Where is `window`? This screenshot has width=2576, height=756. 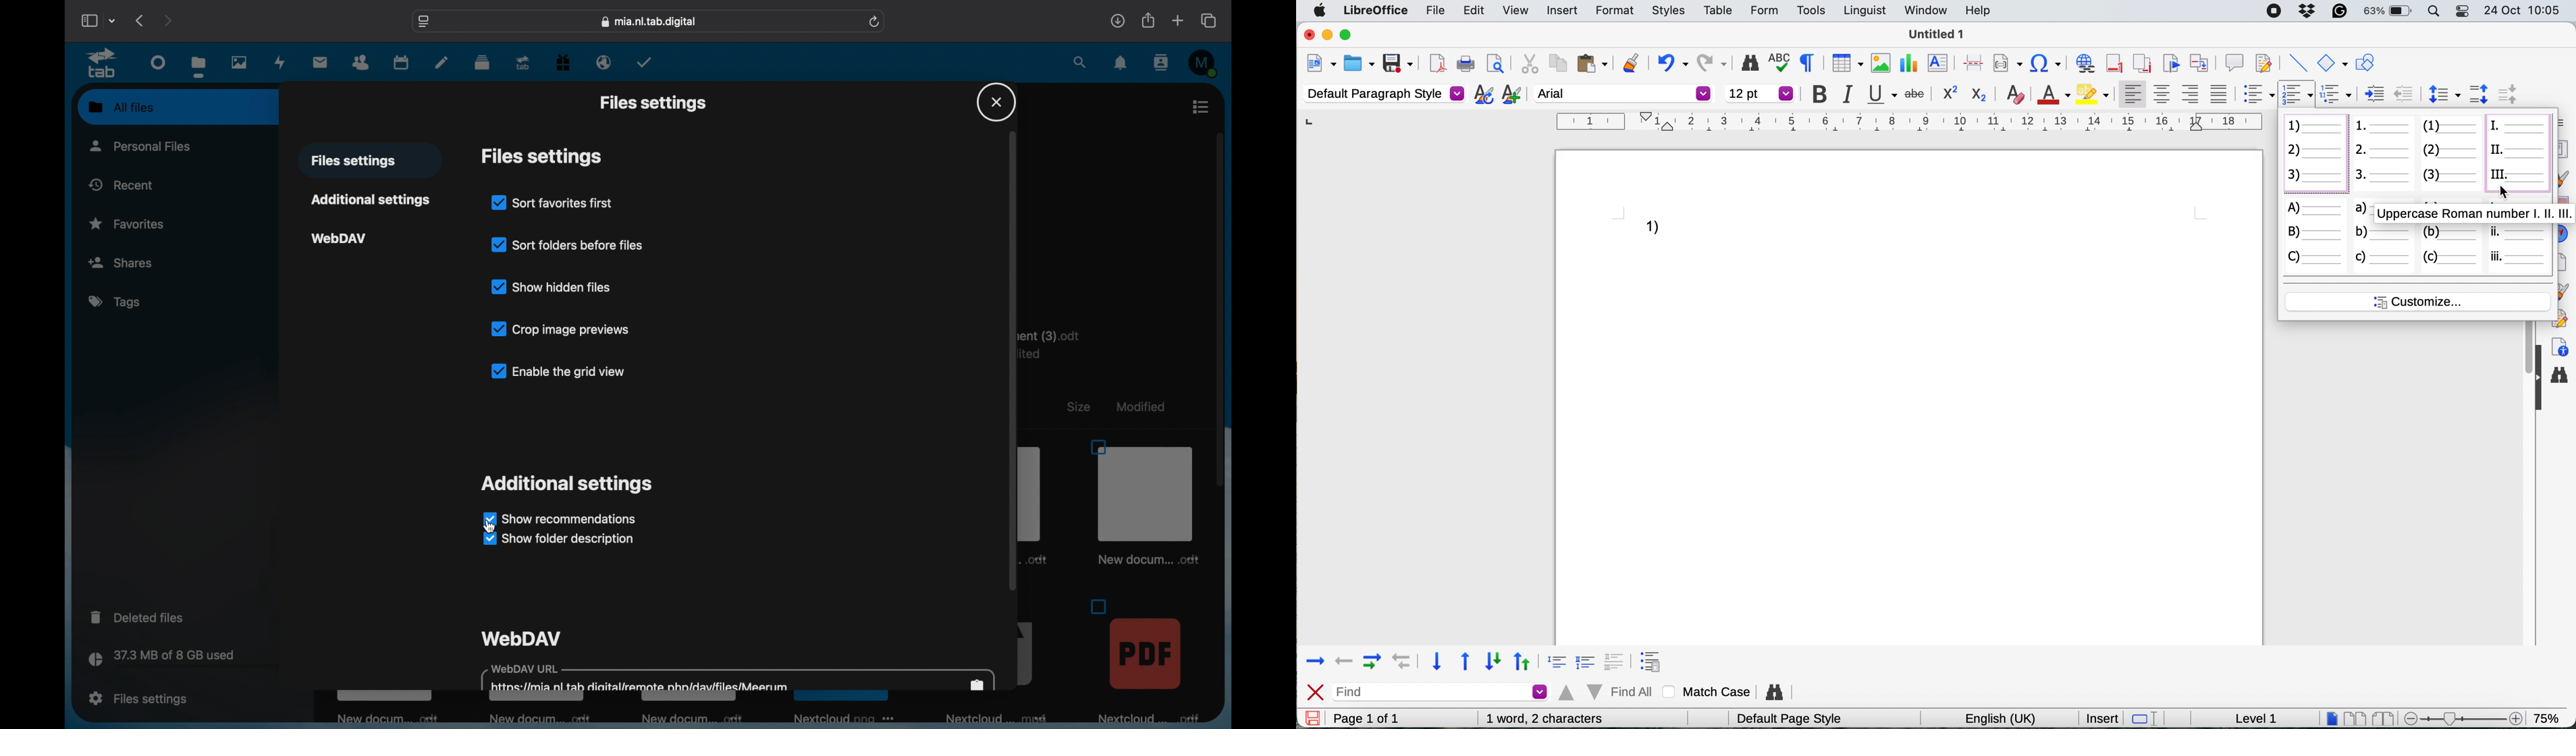
window is located at coordinates (1925, 12).